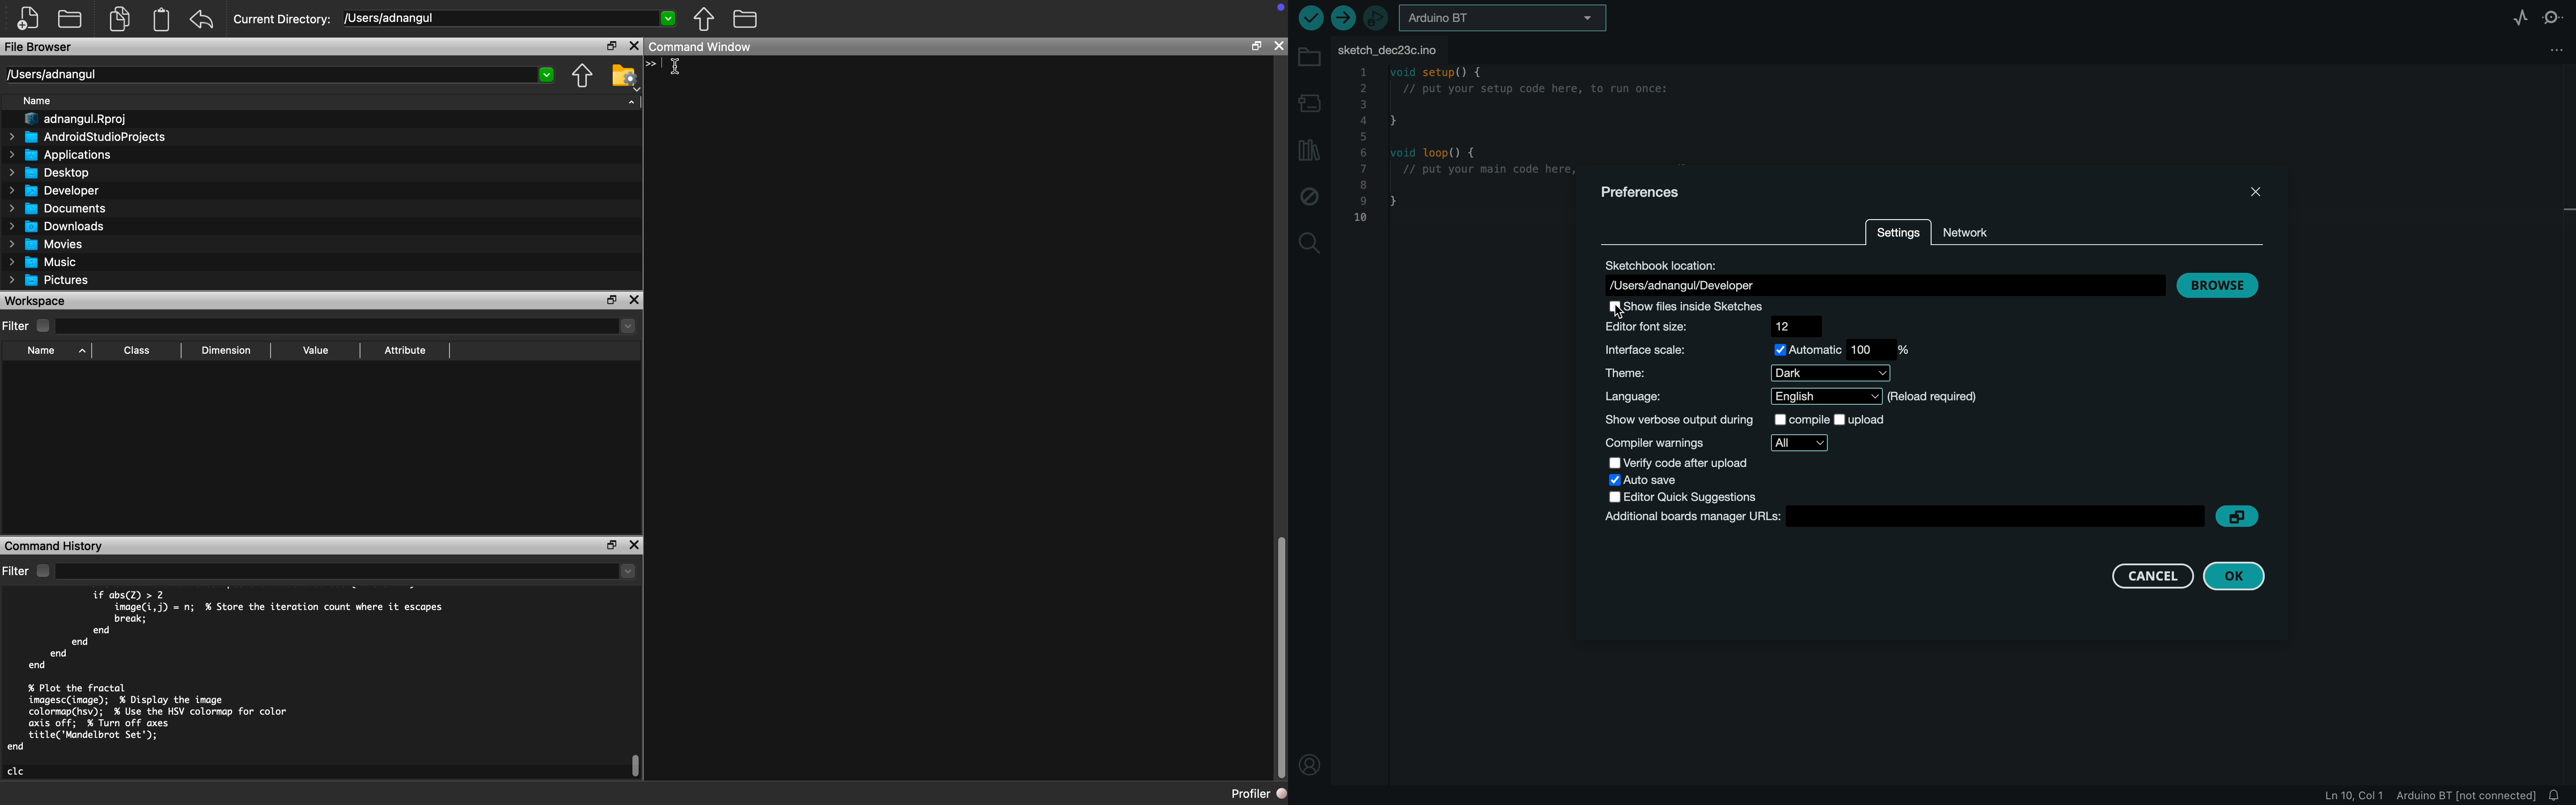 This screenshot has height=812, width=2576. What do you see at coordinates (633, 546) in the screenshot?
I see `Close` at bounding box center [633, 546].